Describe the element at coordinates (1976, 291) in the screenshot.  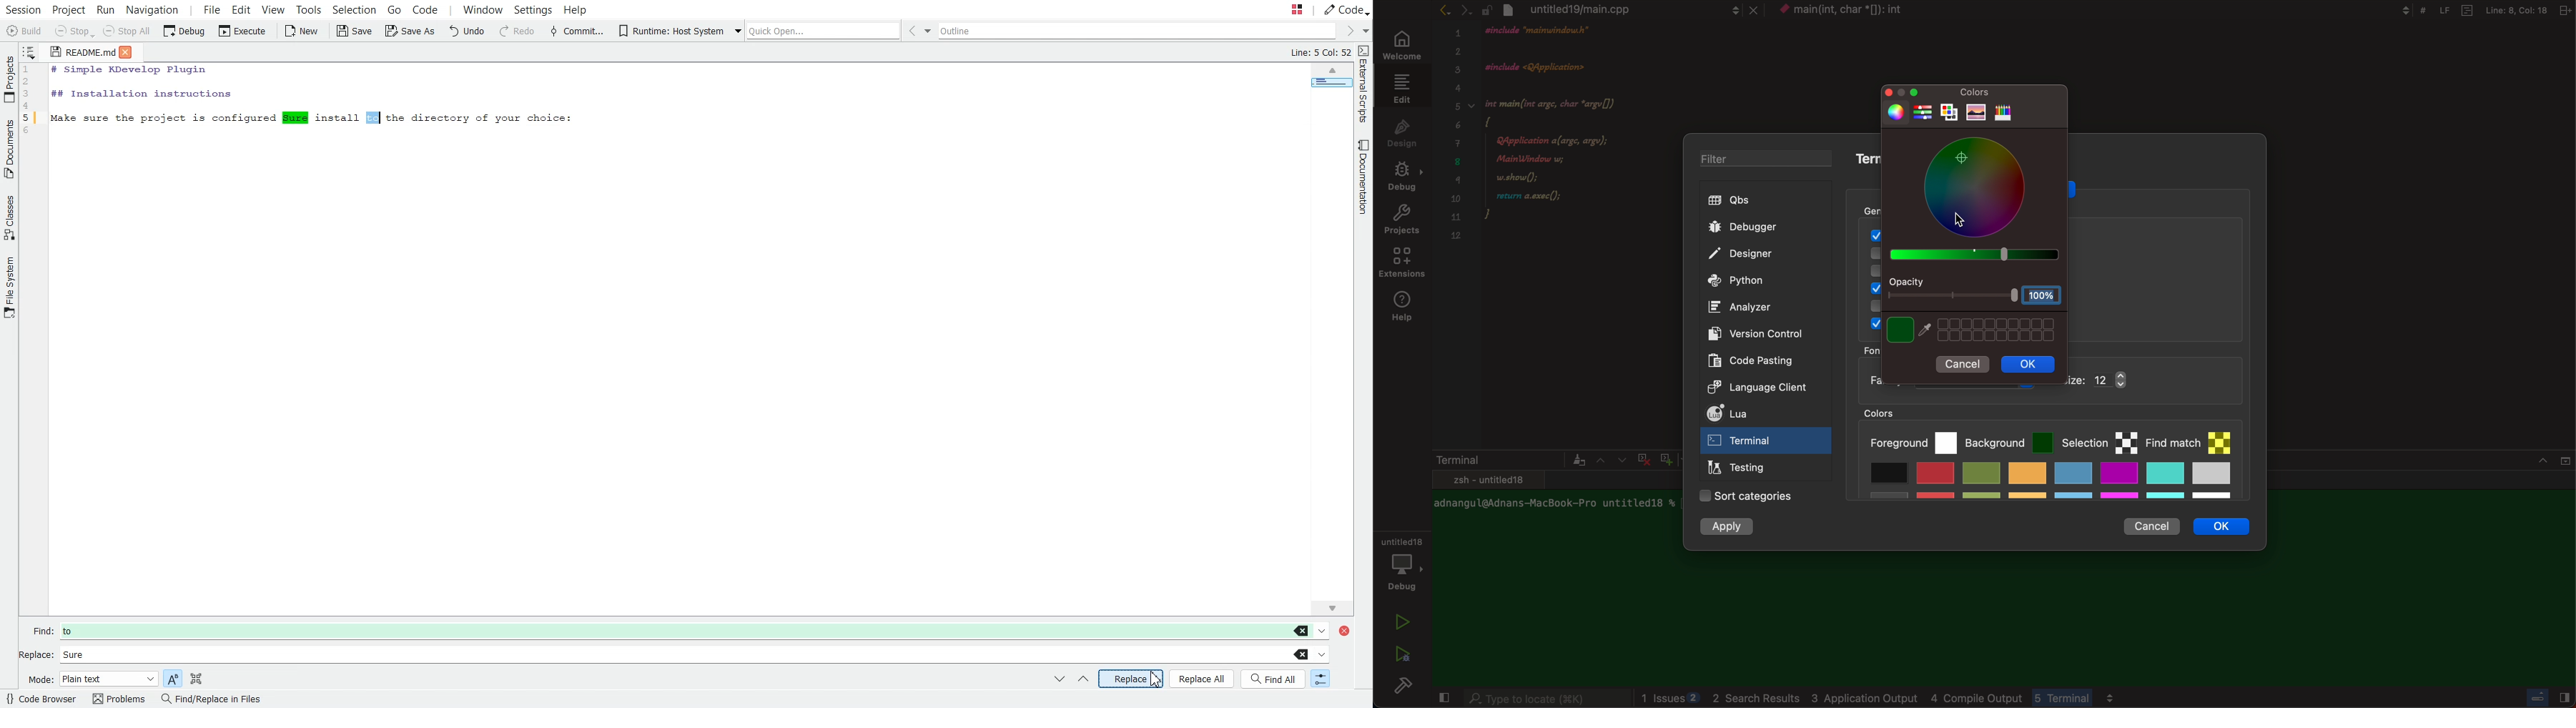
I see `opacity` at that location.